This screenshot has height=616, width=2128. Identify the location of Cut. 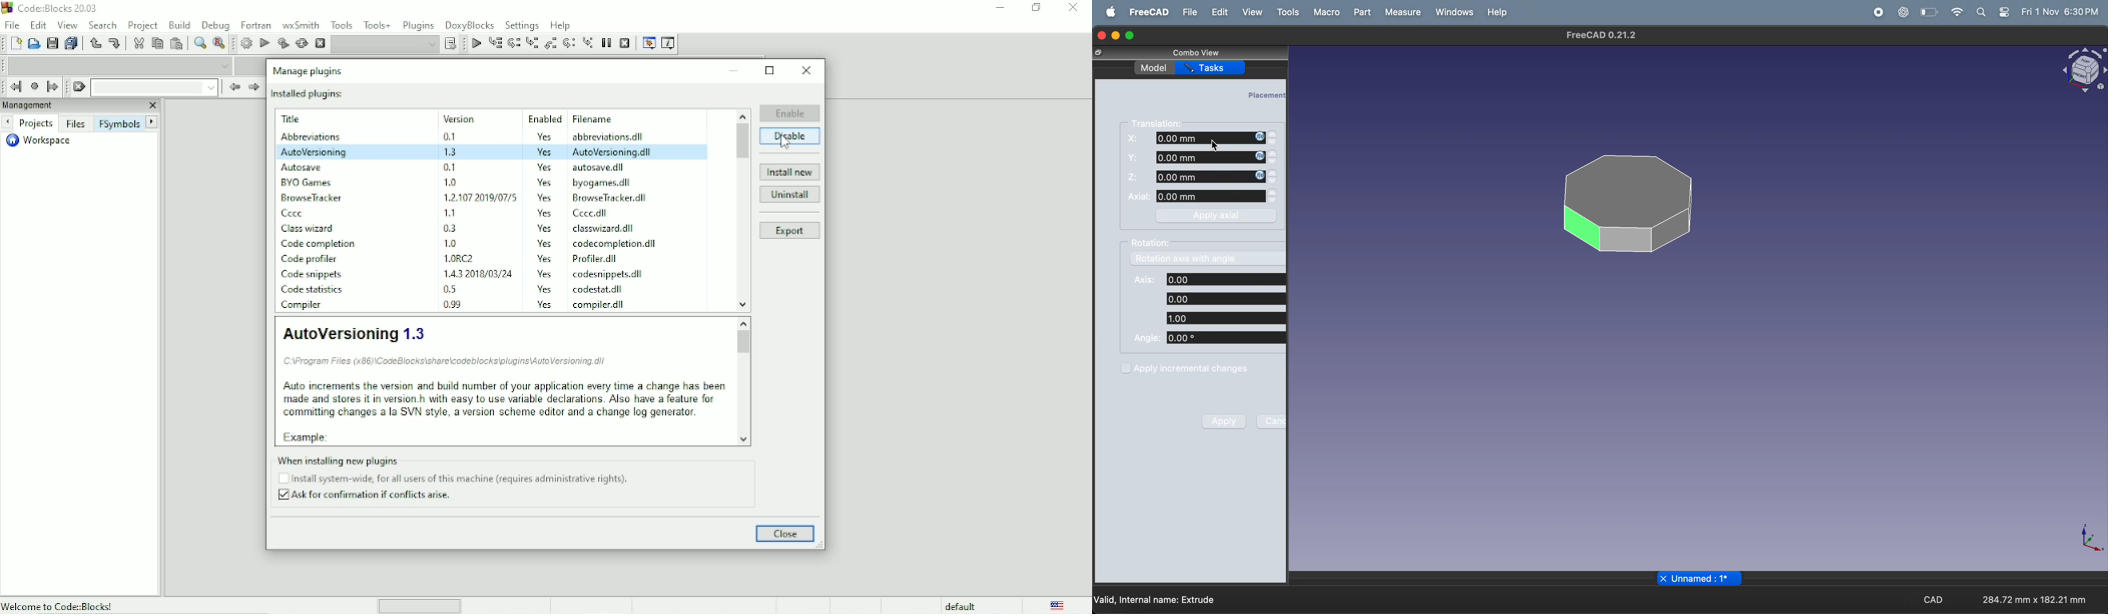
(137, 43).